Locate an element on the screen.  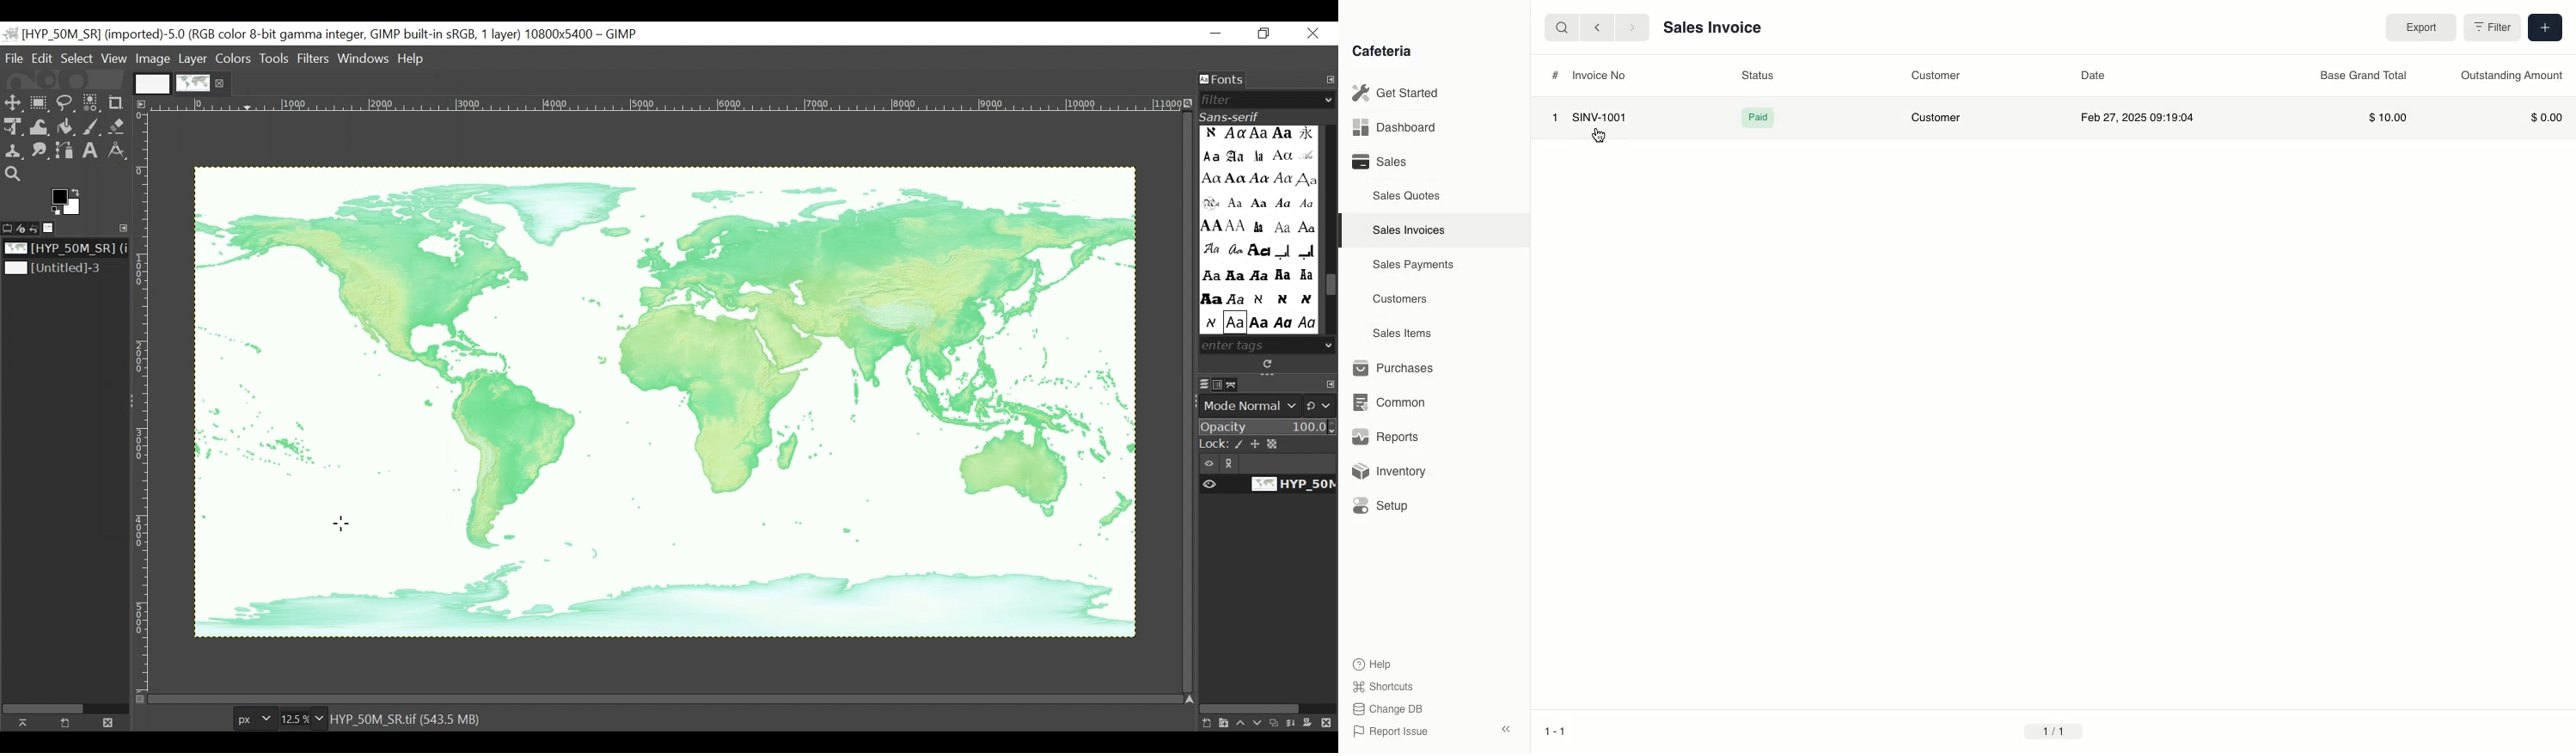
Tools is located at coordinates (277, 58).